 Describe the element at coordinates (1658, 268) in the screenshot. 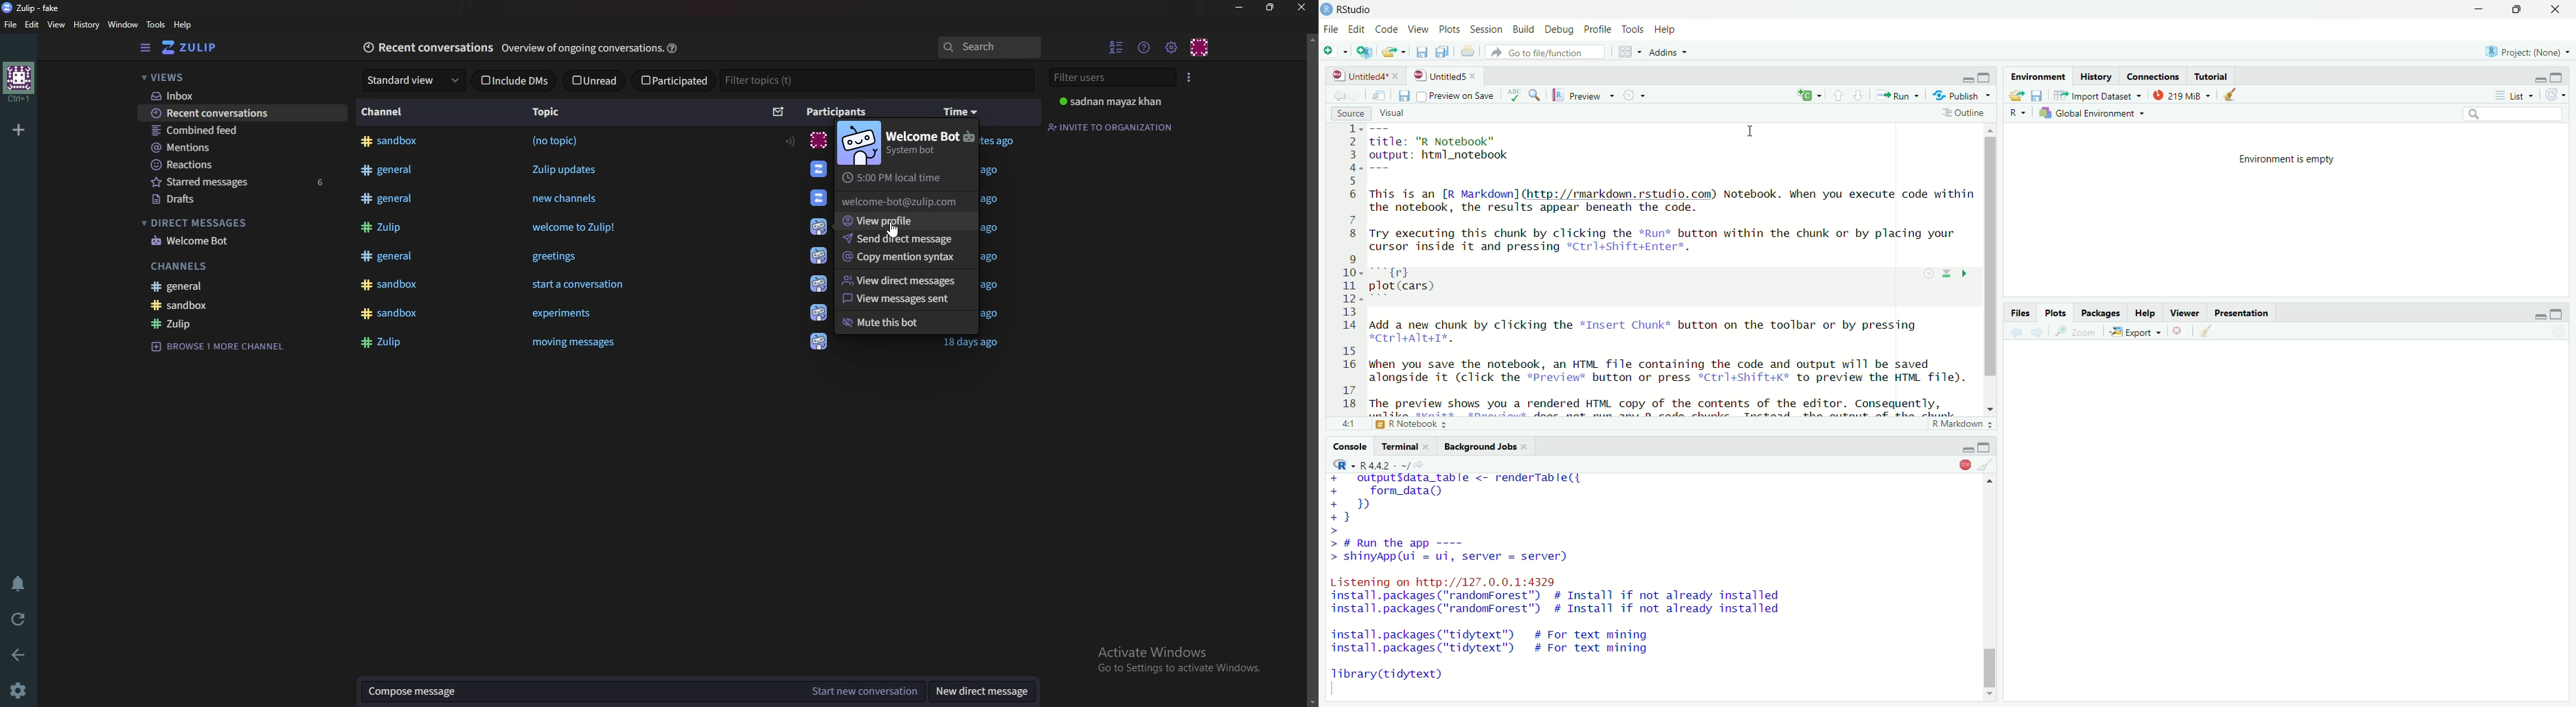

I see `Code - title: "R Notebook" -output: html_notebookThis is an [R Markdown] (http://rmarkdown.rstudio.com) Notebook. When you execute code withinthe notebook, the results appear beneath the code.Try executing this chunk by clicking the *Run* button within the chunk or by placing yourcursor inside it and pressing *Ctrl+Shift+Entert.ry =plot(cars)Add a new chunk by clicking the *Insert Chunk* button on the toolbar or by pressingHCEr1+ATt+I*.when you save the notebook, an HTML file containing the code and output will be savedalongside it (click the *Preview* button or press *Ctrl+Shift+k* to preview the HTML file).The preview shows you a rendered HTML copy of the contents of the editor. Consequently,` at that location.